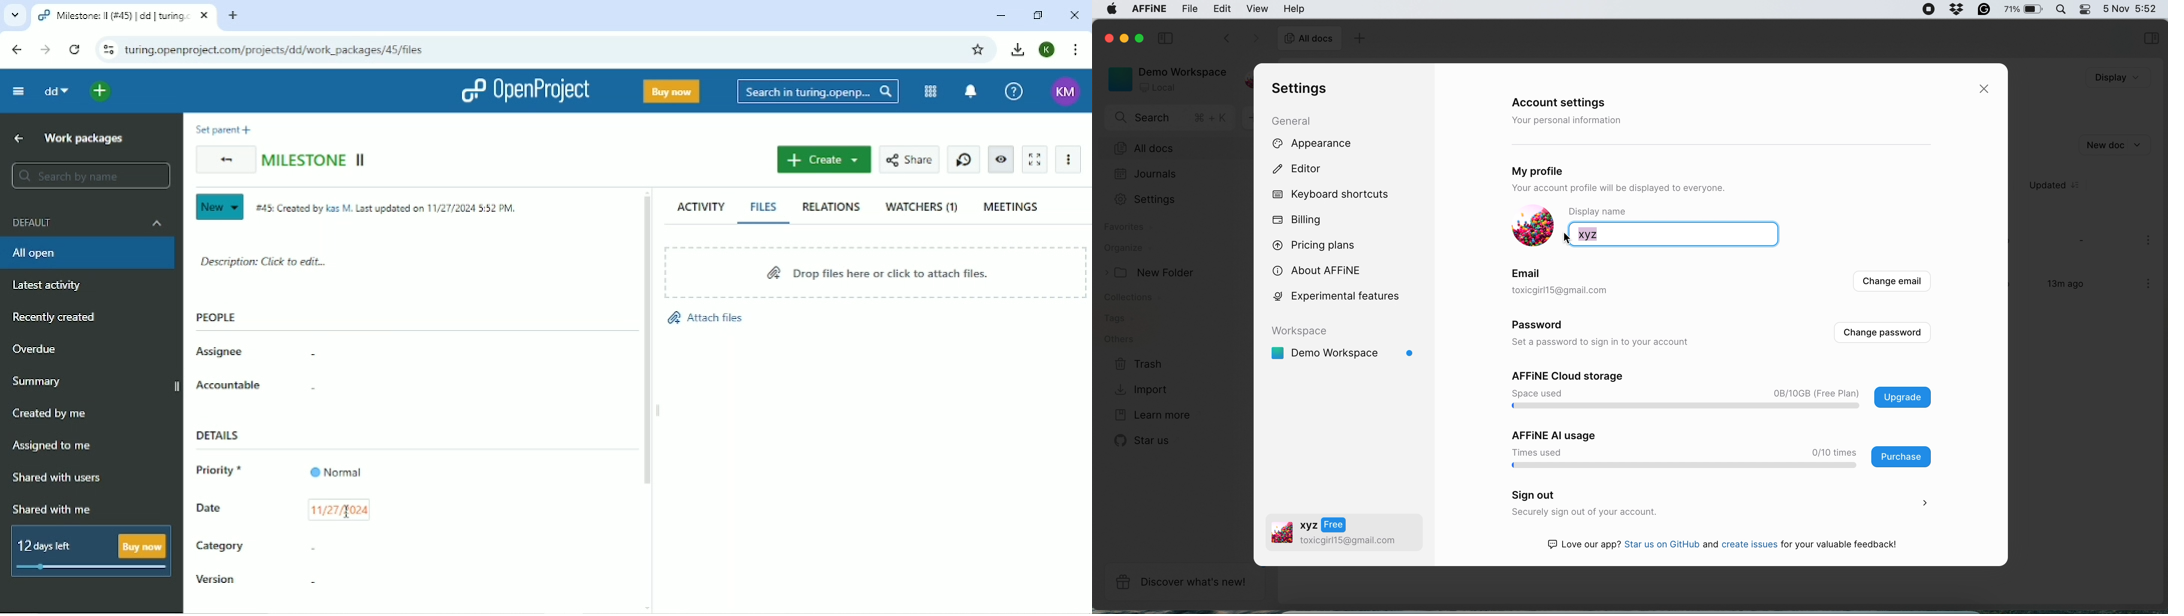 Image resolution: width=2184 pixels, height=616 pixels. Describe the element at coordinates (1139, 365) in the screenshot. I see `trash` at that location.